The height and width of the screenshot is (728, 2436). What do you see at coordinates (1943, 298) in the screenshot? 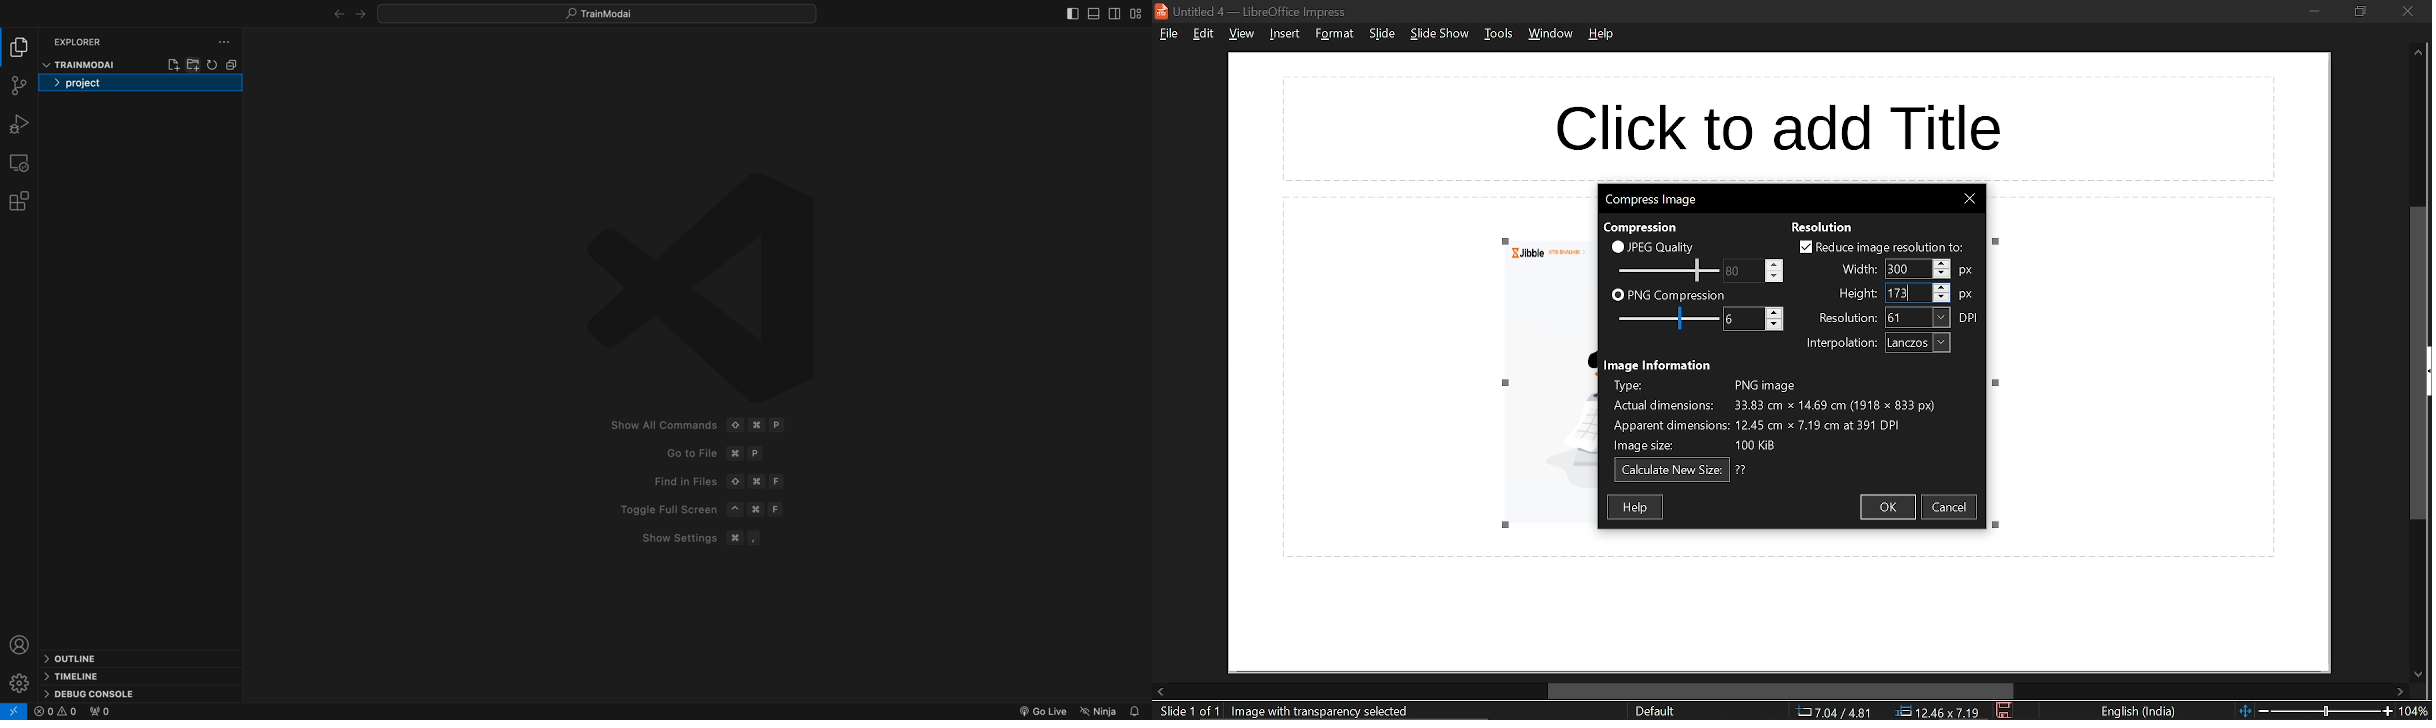
I see `Decrease ` at bounding box center [1943, 298].